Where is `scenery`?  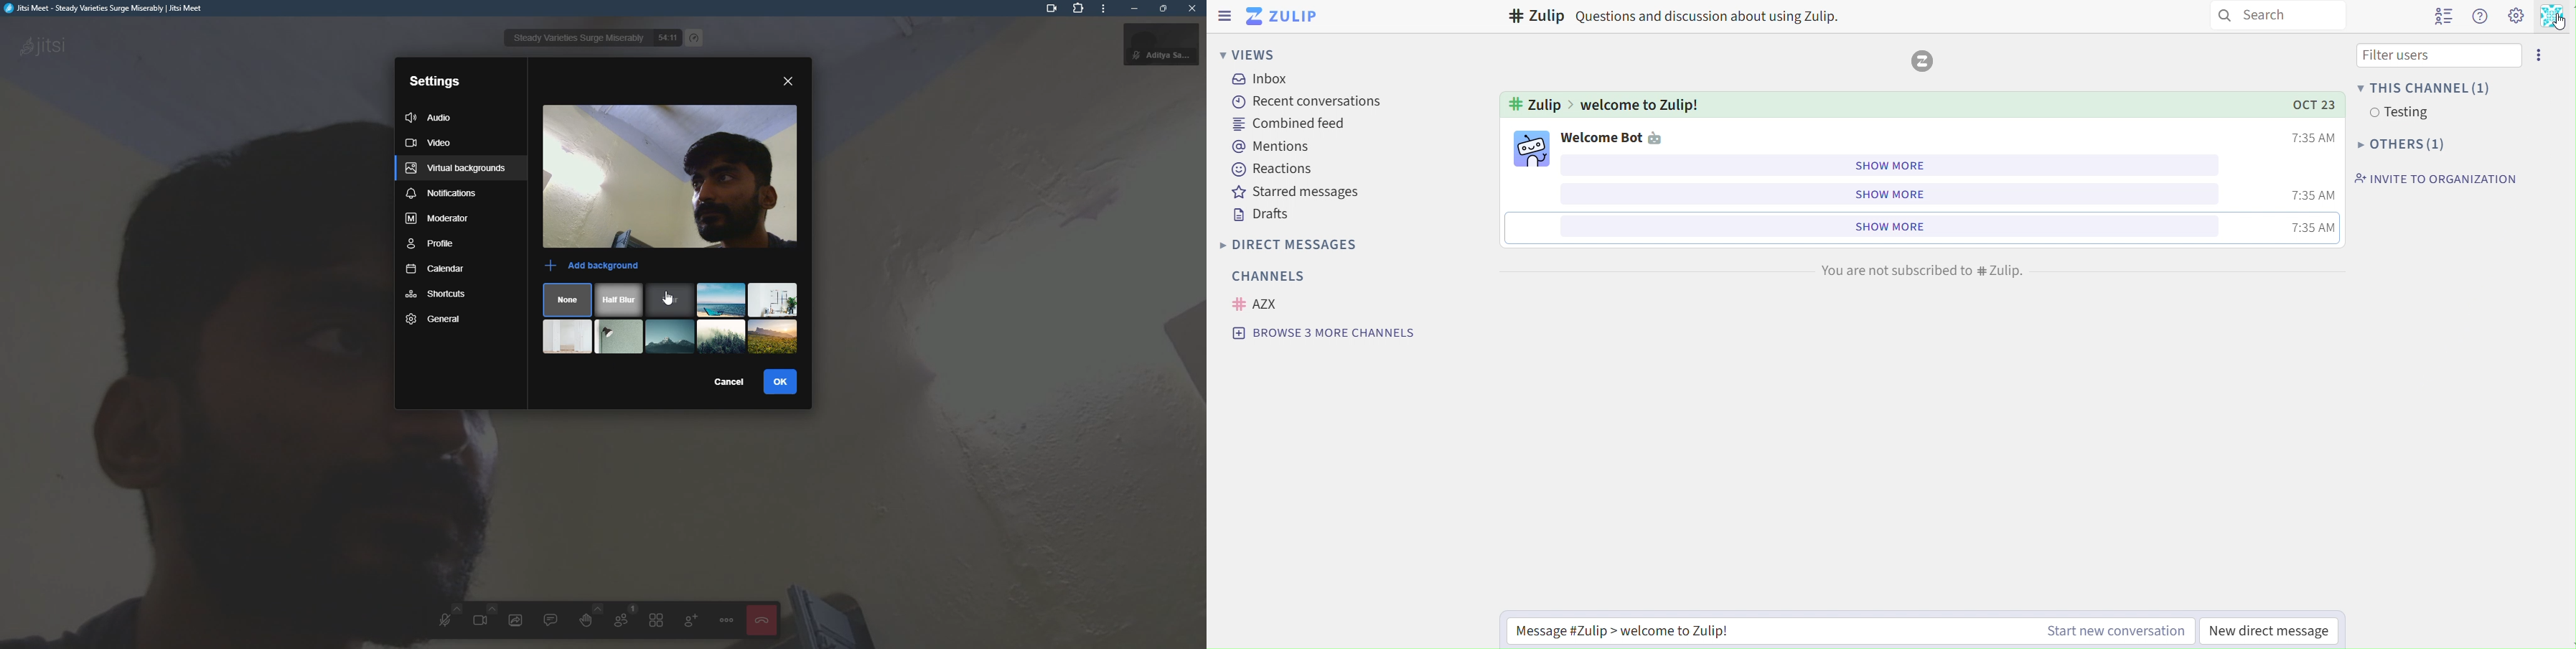
scenery is located at coordinates (671, 337).